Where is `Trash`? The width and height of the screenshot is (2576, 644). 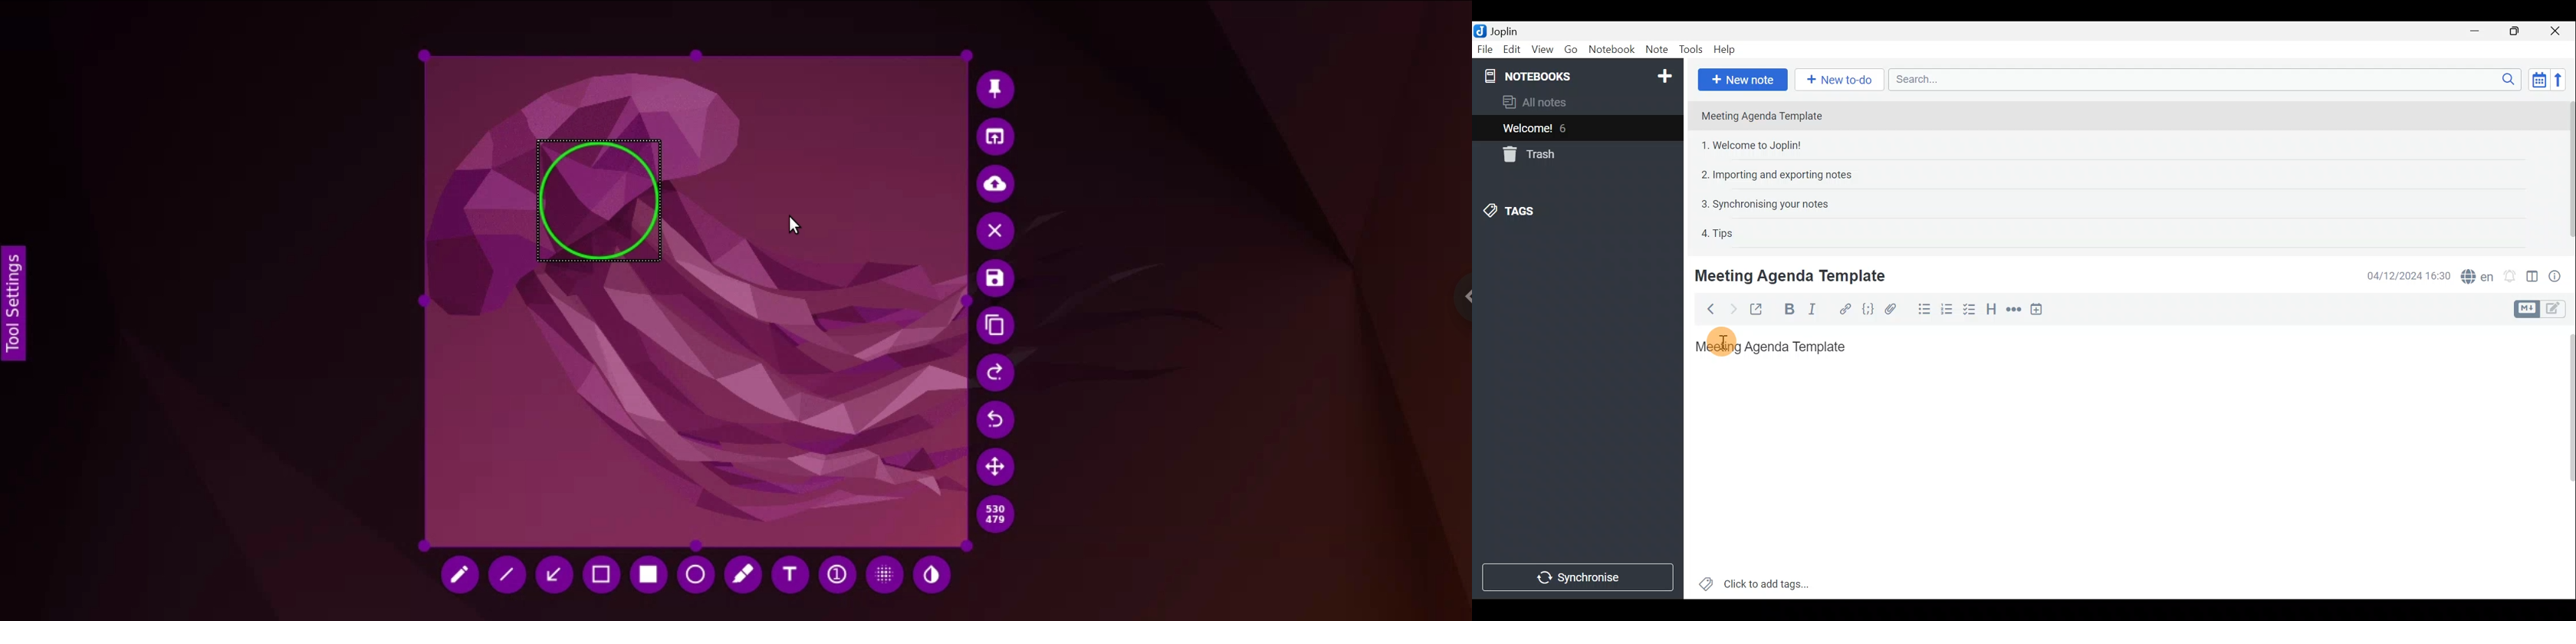
Trash is located at coordinates (1527, 154).